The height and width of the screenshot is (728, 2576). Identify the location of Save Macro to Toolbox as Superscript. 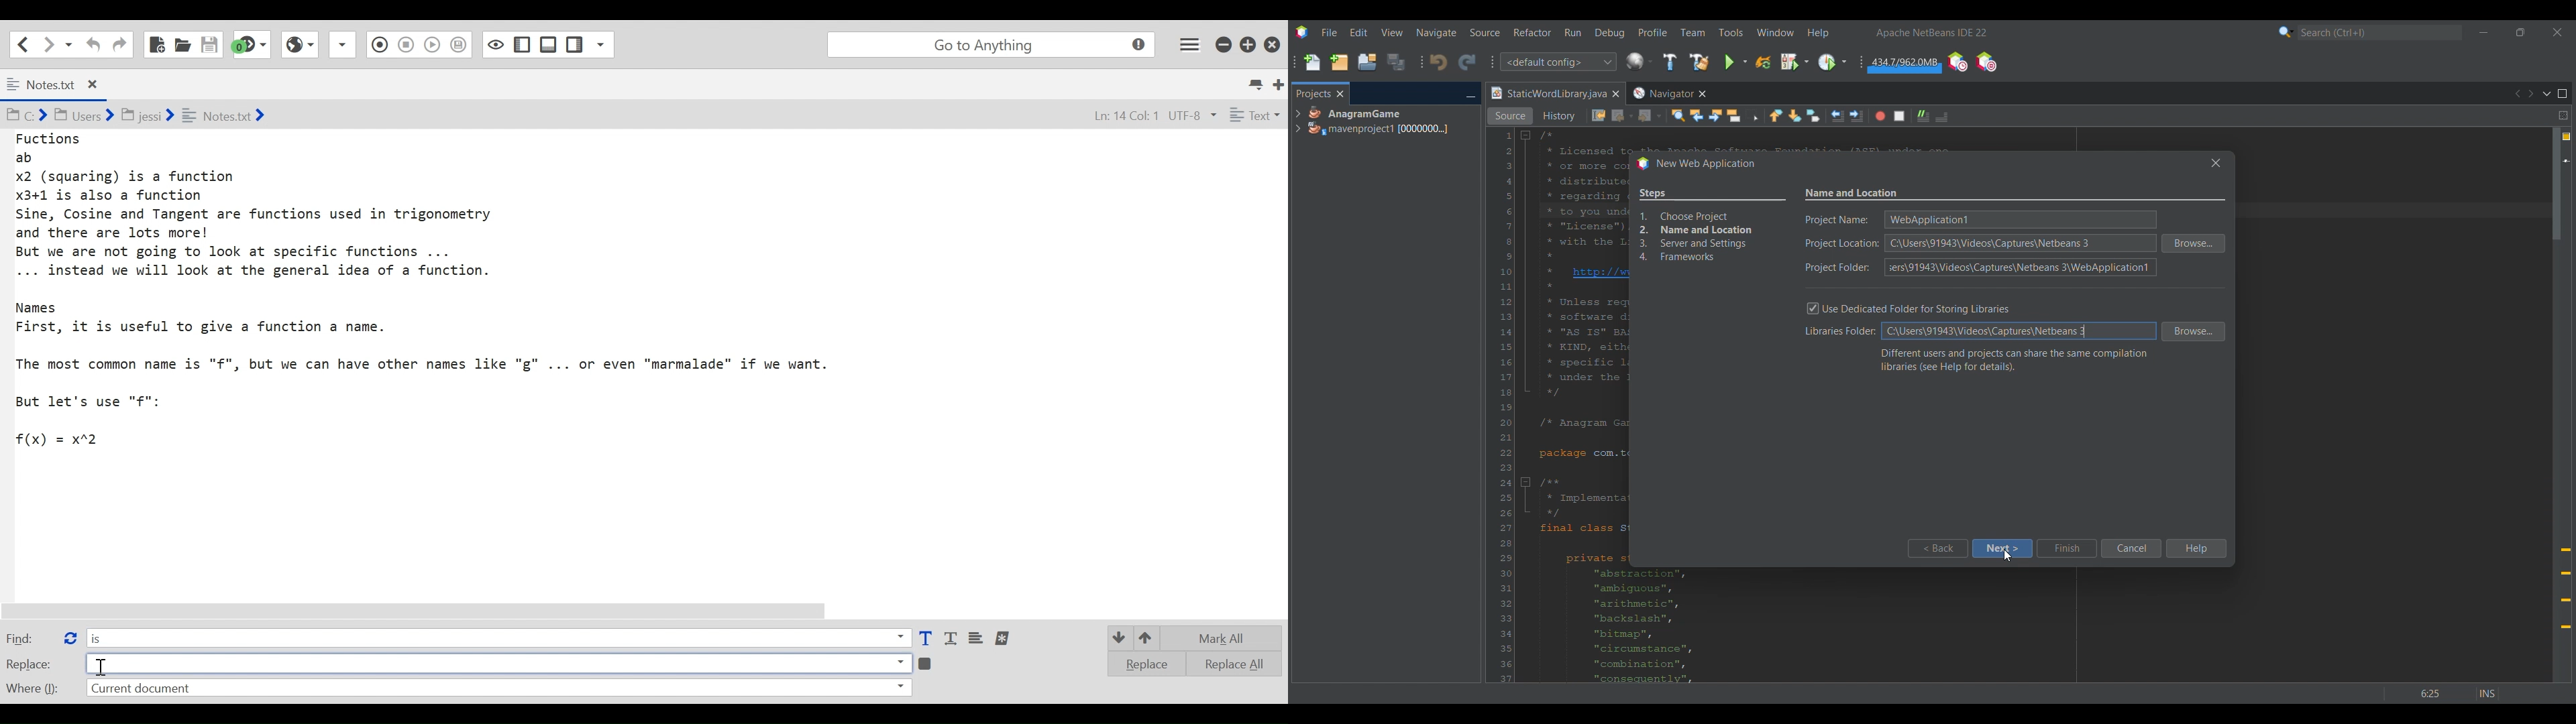
(434, 43).